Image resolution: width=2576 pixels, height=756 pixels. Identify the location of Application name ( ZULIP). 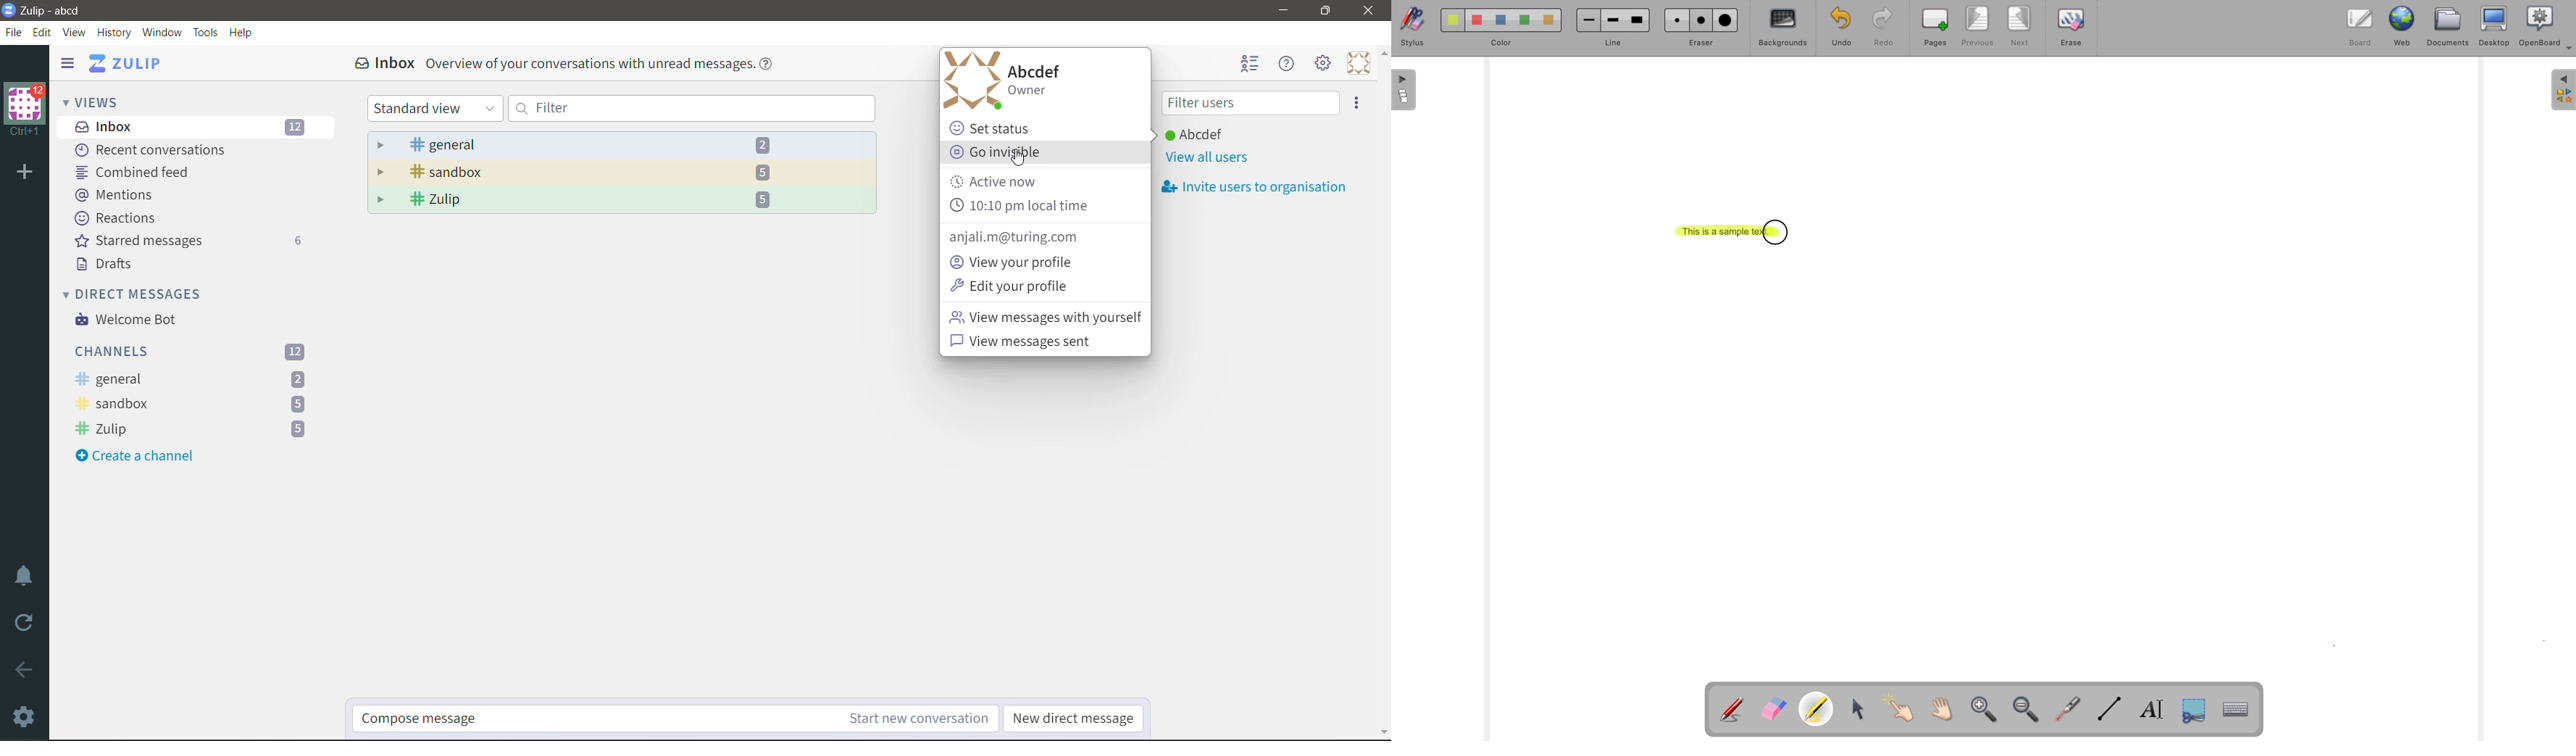
(131, 64).